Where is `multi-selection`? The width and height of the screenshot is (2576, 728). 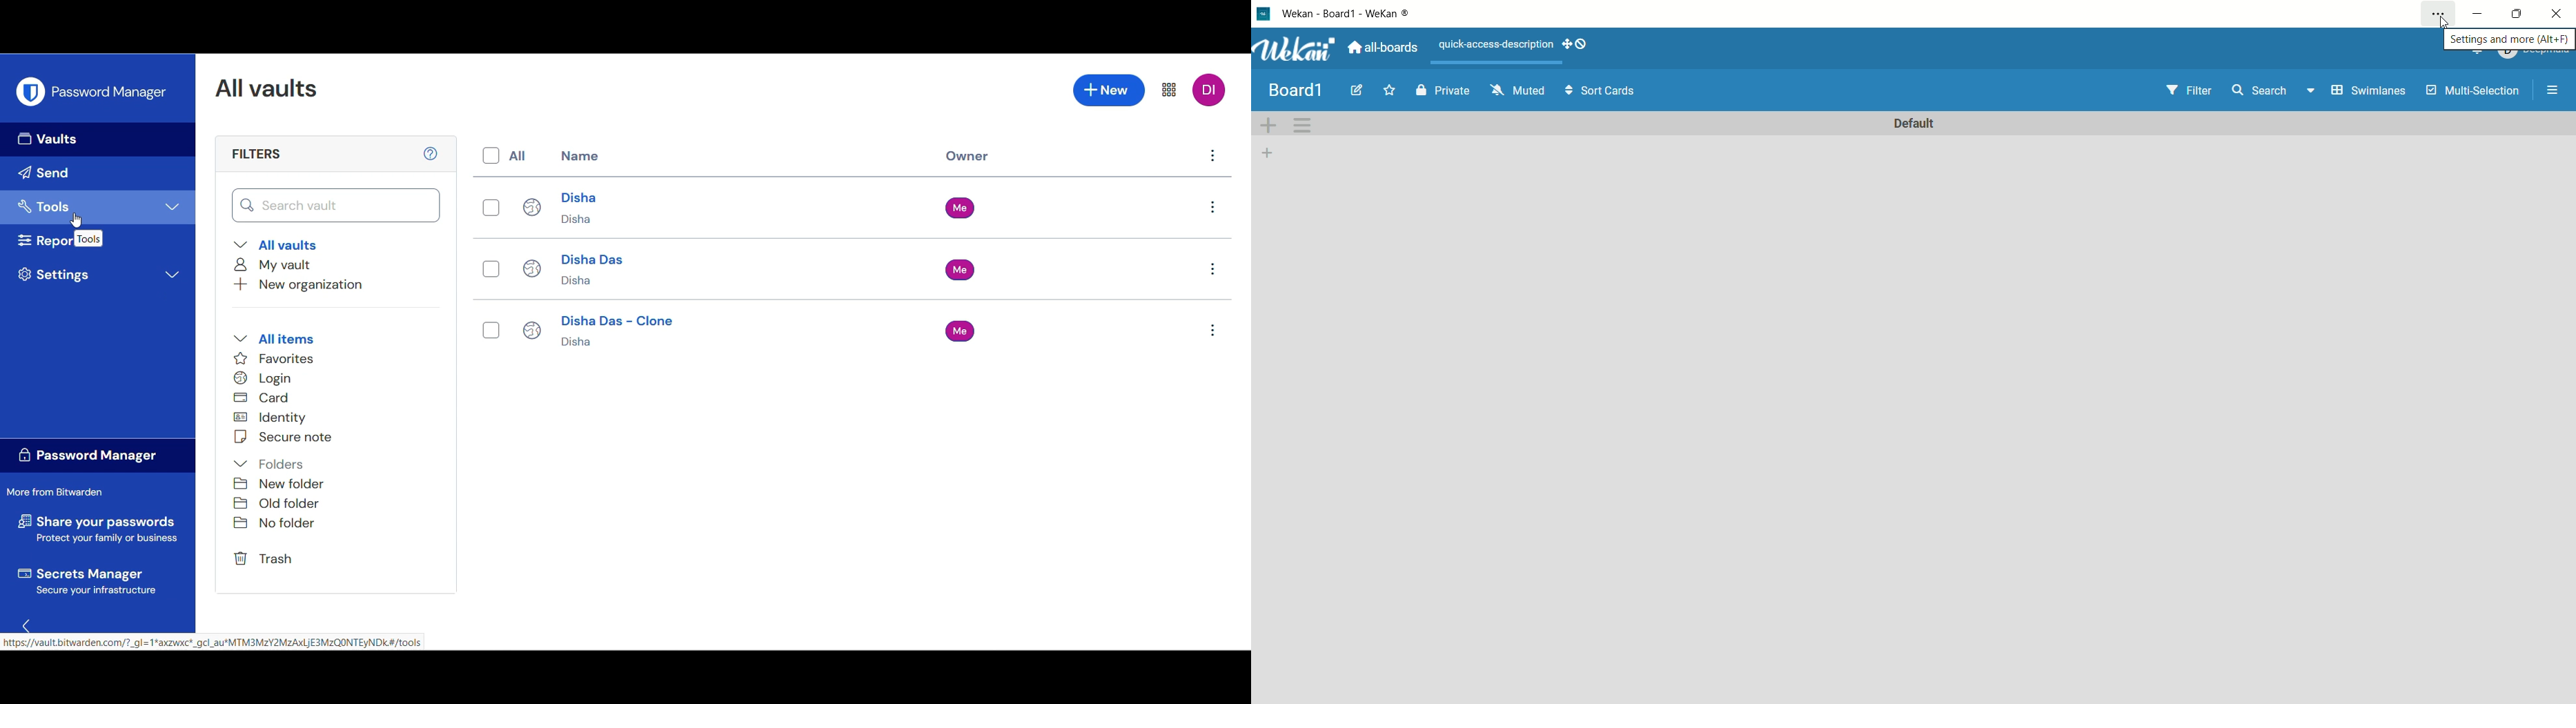 multi-selection is located at coordinates (2475, 90).